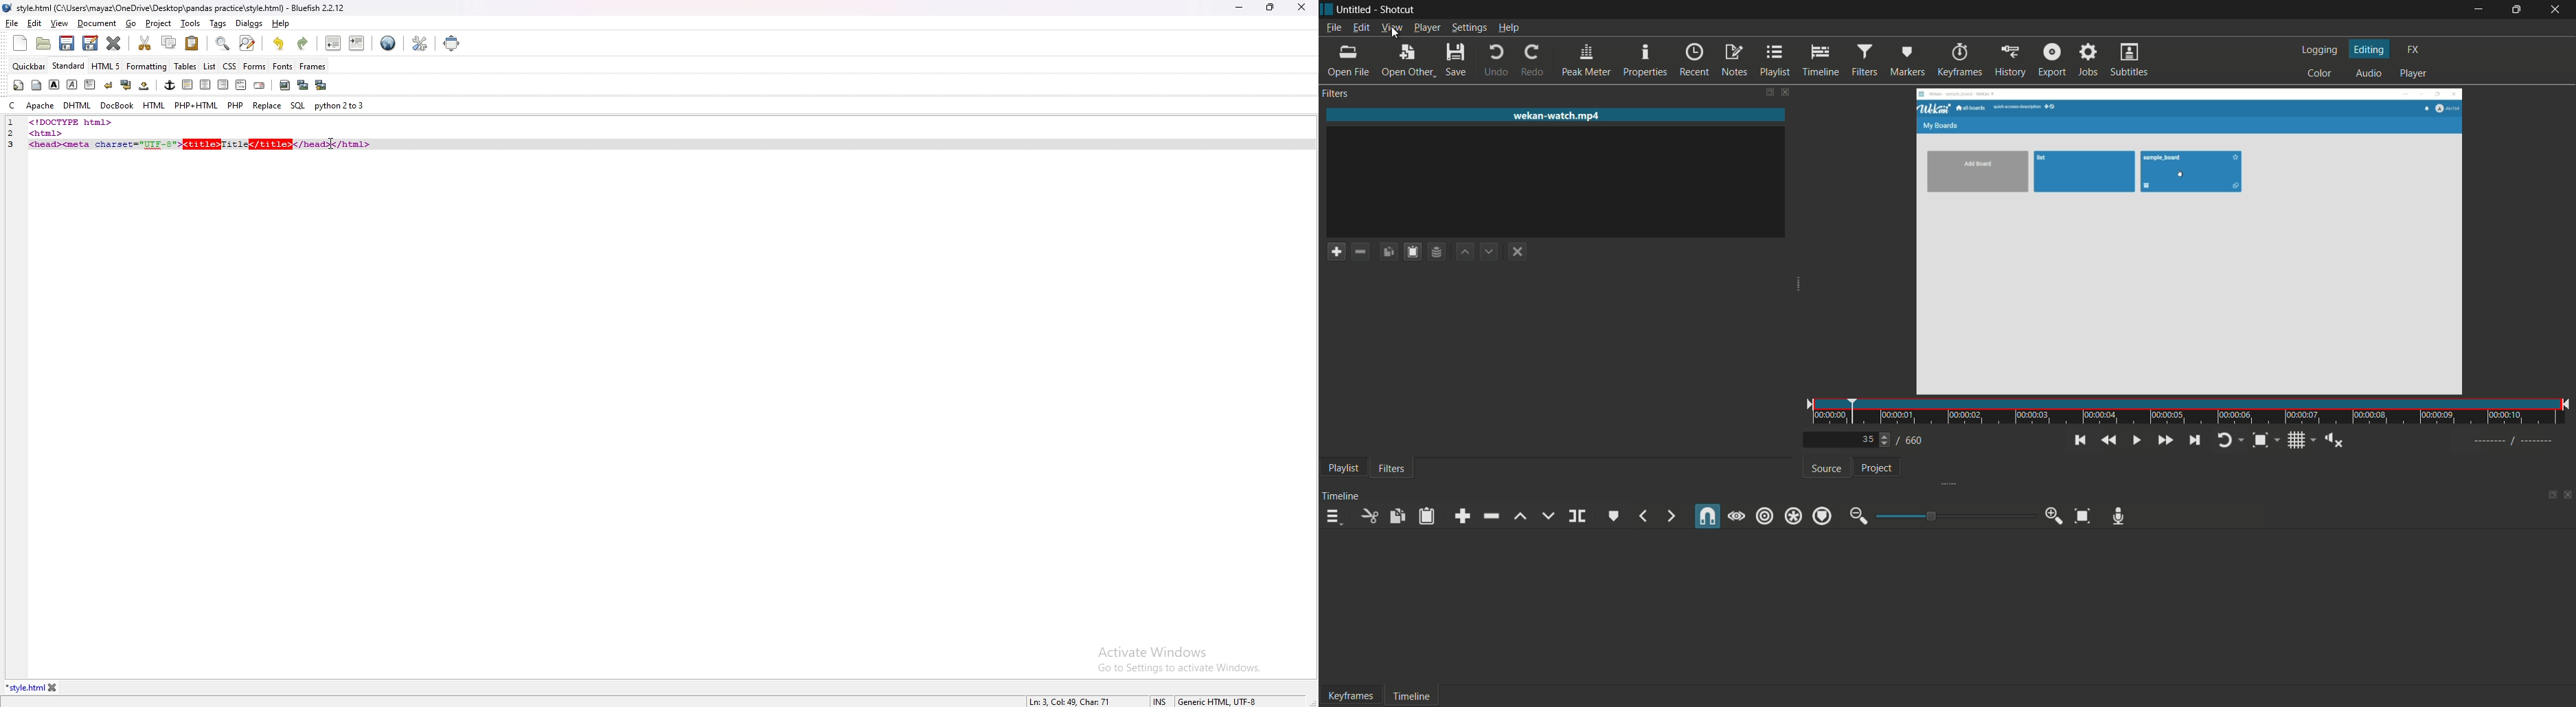 This screenshot has width=2576, height=728. Describe the element at coordinates (59, 23) in the screenshot. I see `view` at that location.